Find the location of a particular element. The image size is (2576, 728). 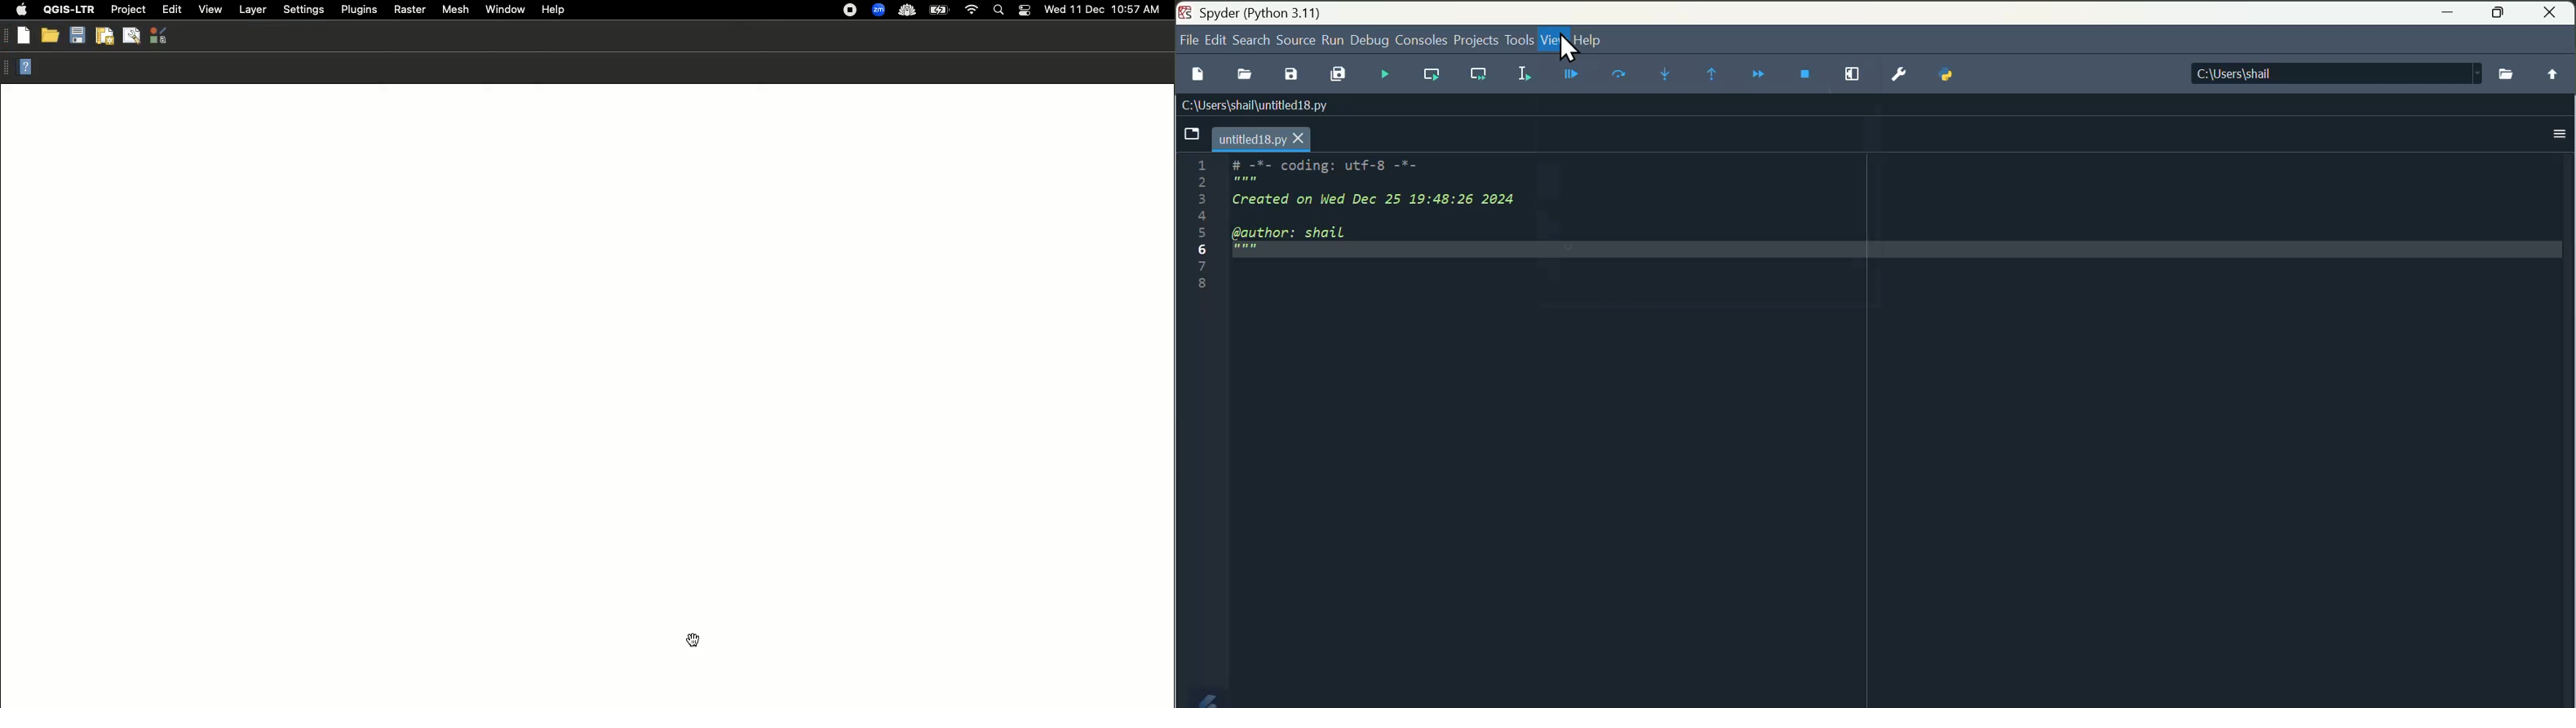

Run until next breakpoint is located at coordinates (1712, 77).